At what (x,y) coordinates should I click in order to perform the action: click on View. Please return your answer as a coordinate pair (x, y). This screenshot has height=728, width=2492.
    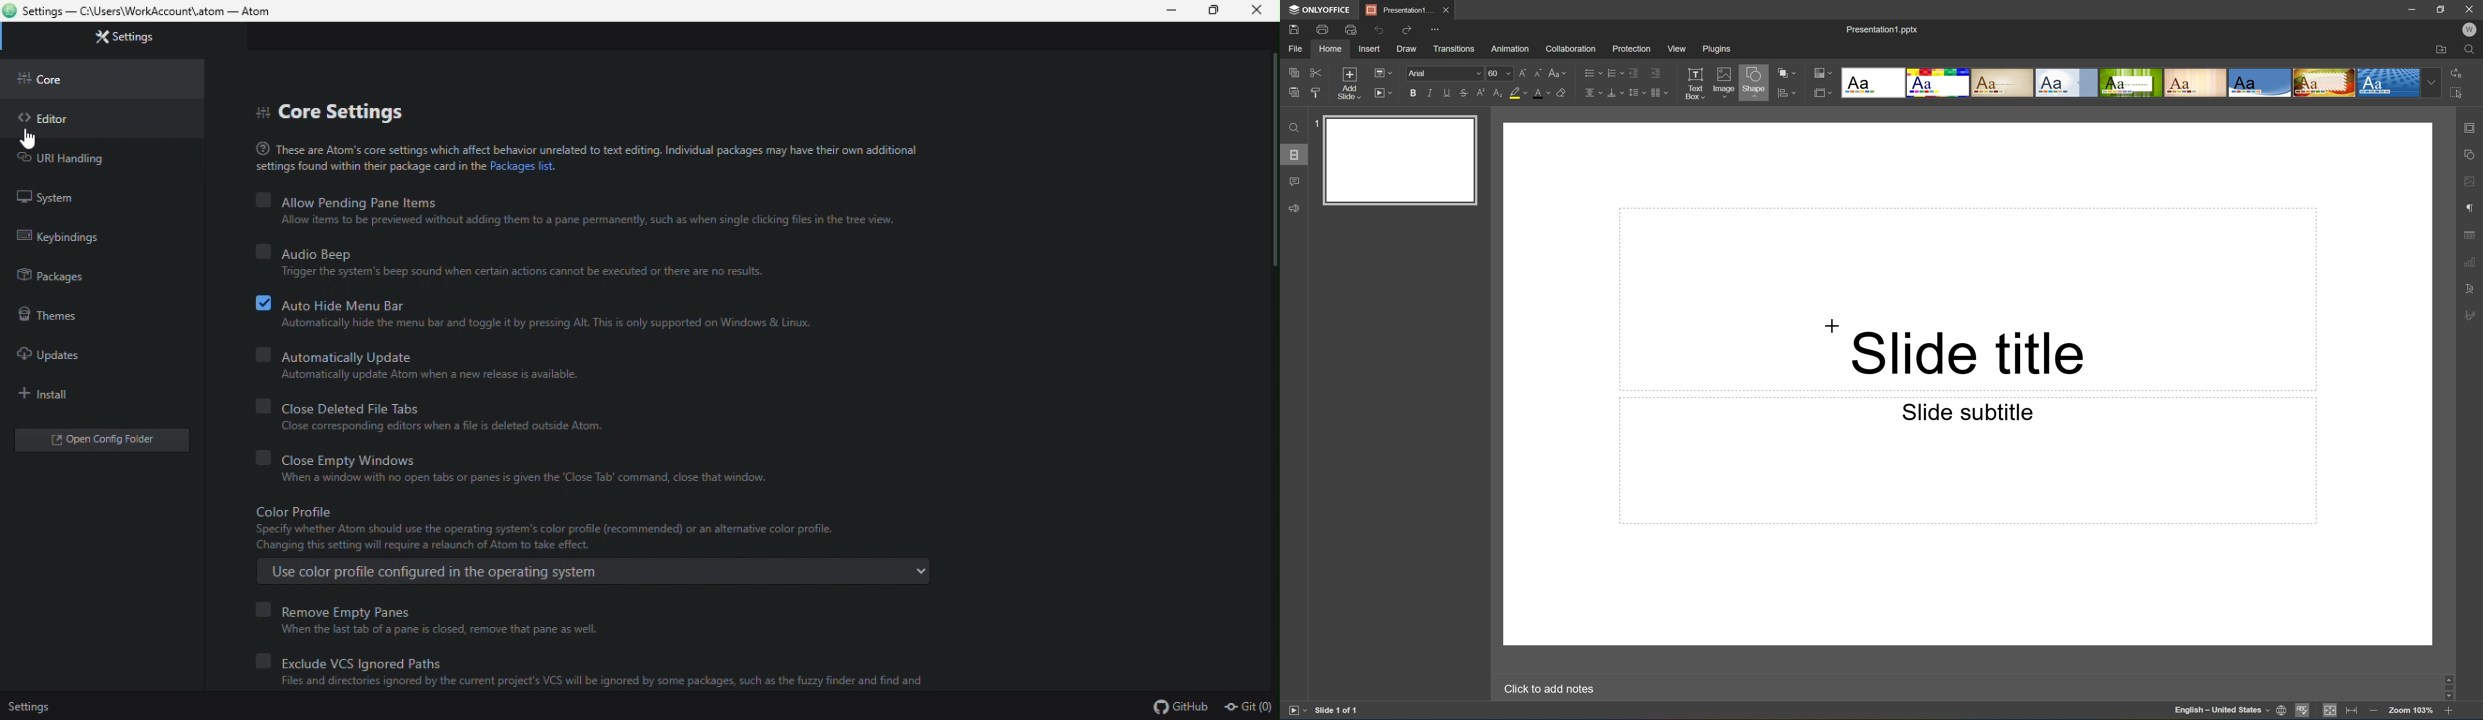
    Looking at the image, I should click on (1676, 47).